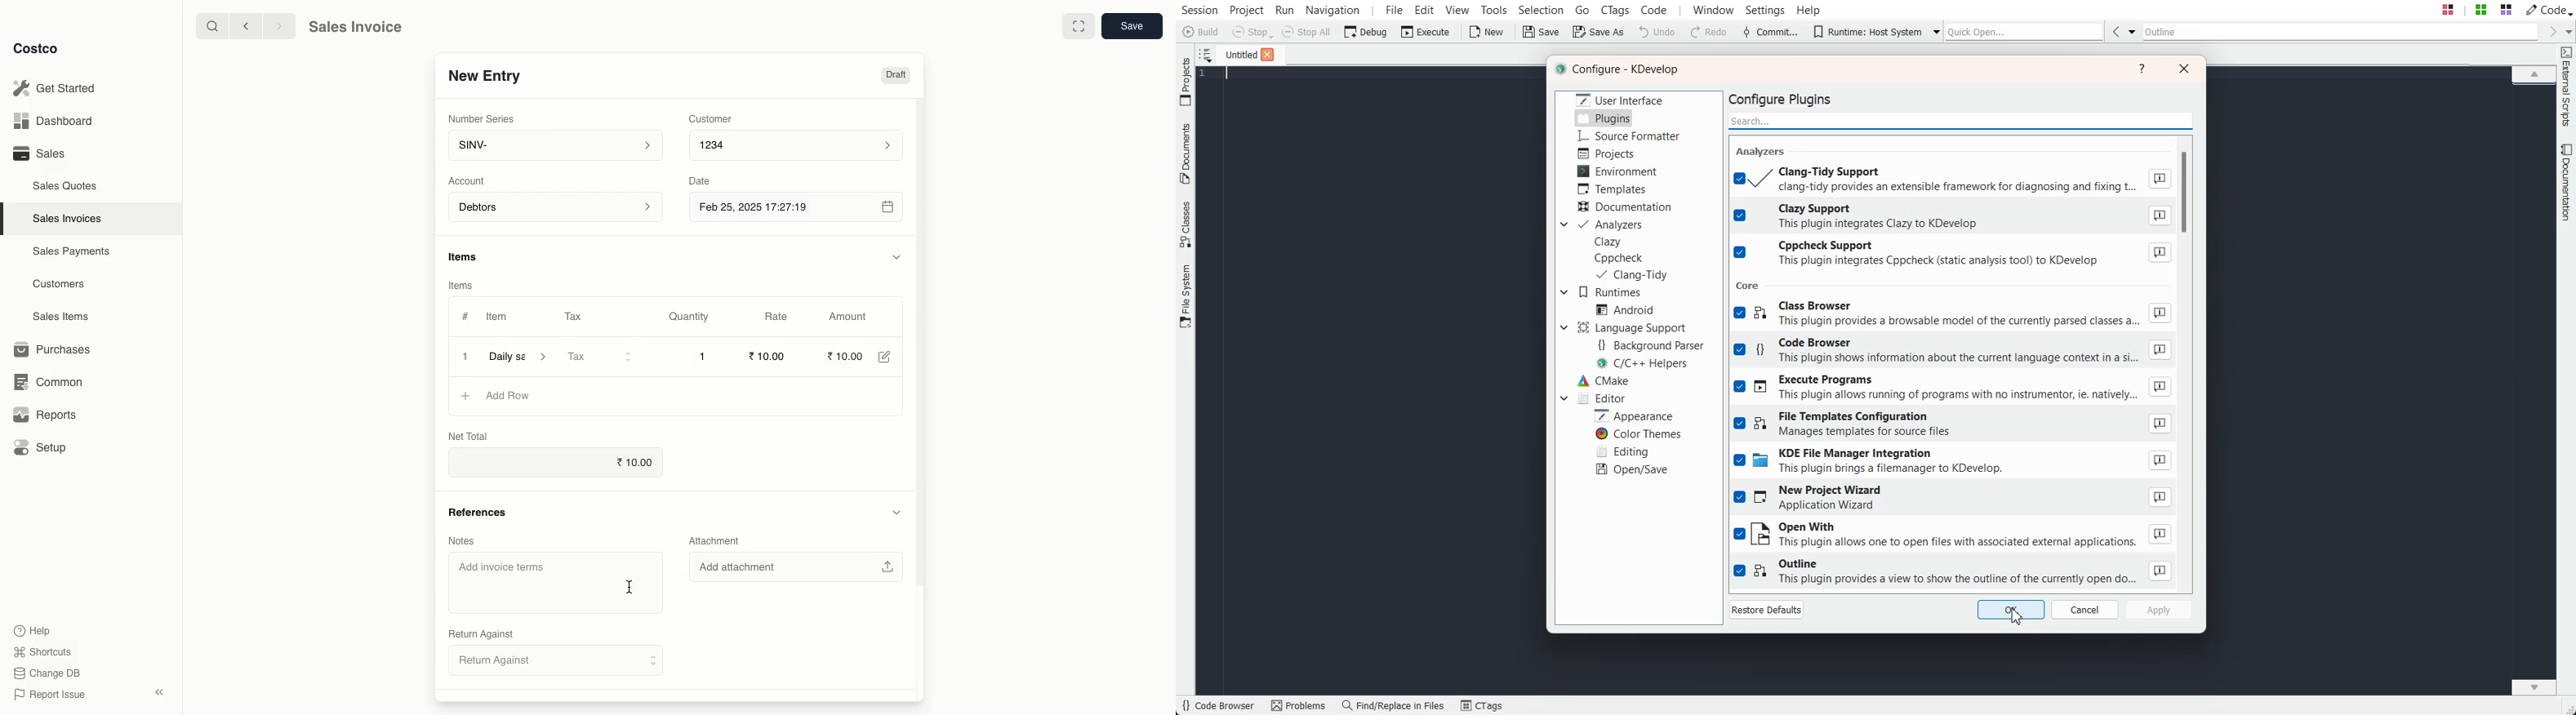 Image resolution: width=2576 pixels, height=728 pixels. What do you see at coordinates (890, 357) in the screenshot?
I see `Edit` at bounding box center [890, 357].